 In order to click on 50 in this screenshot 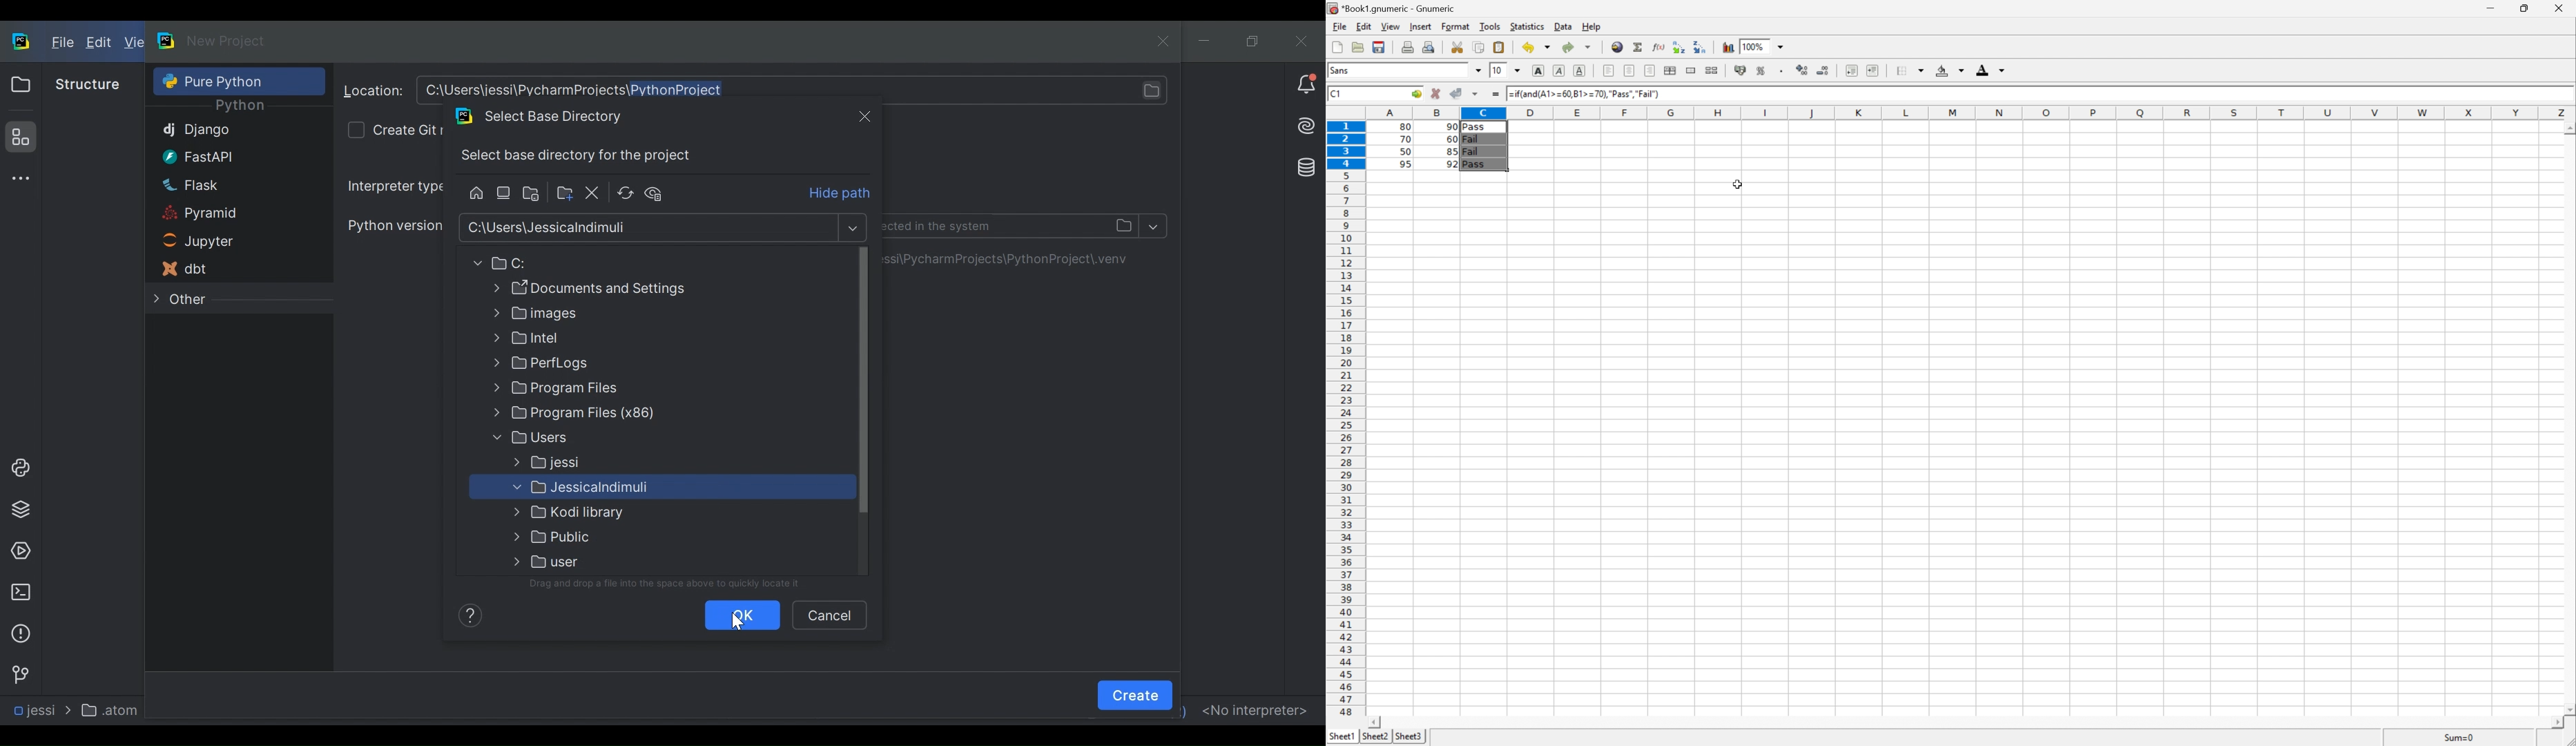, I will do `click(1403, 153)`.